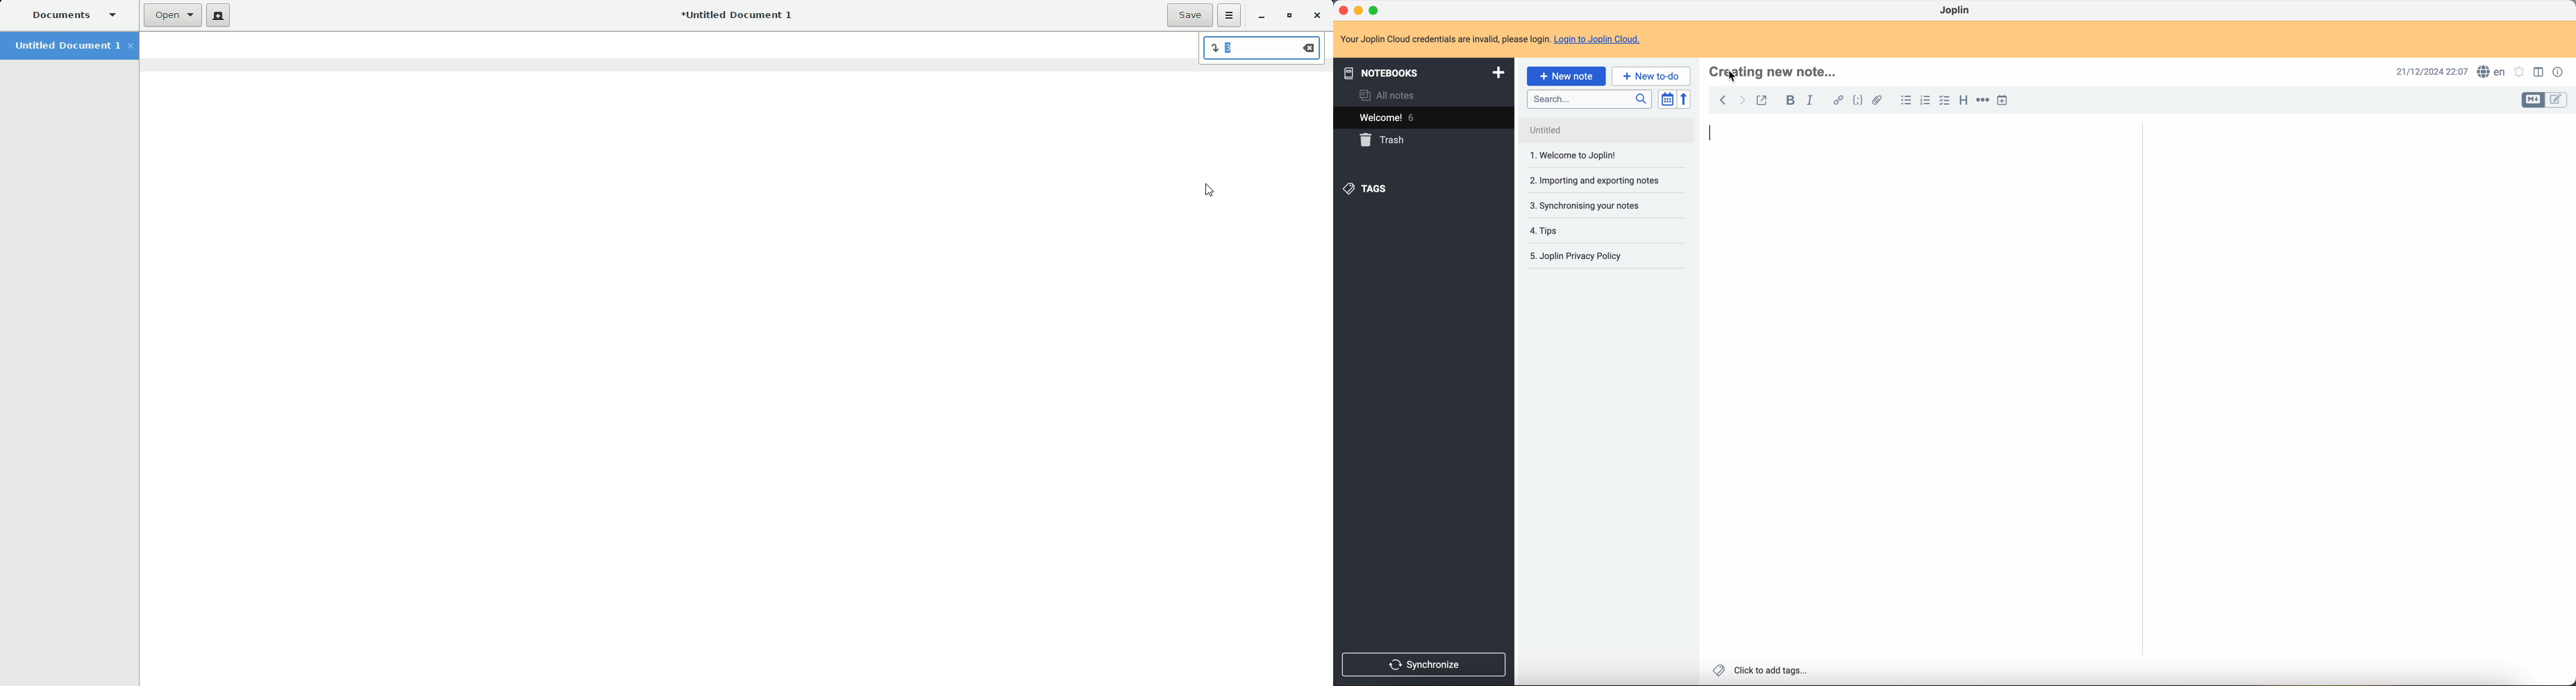 This screenshot has height=700, width=2576. I want to click on toggle edit layout, so click(2534, 101).